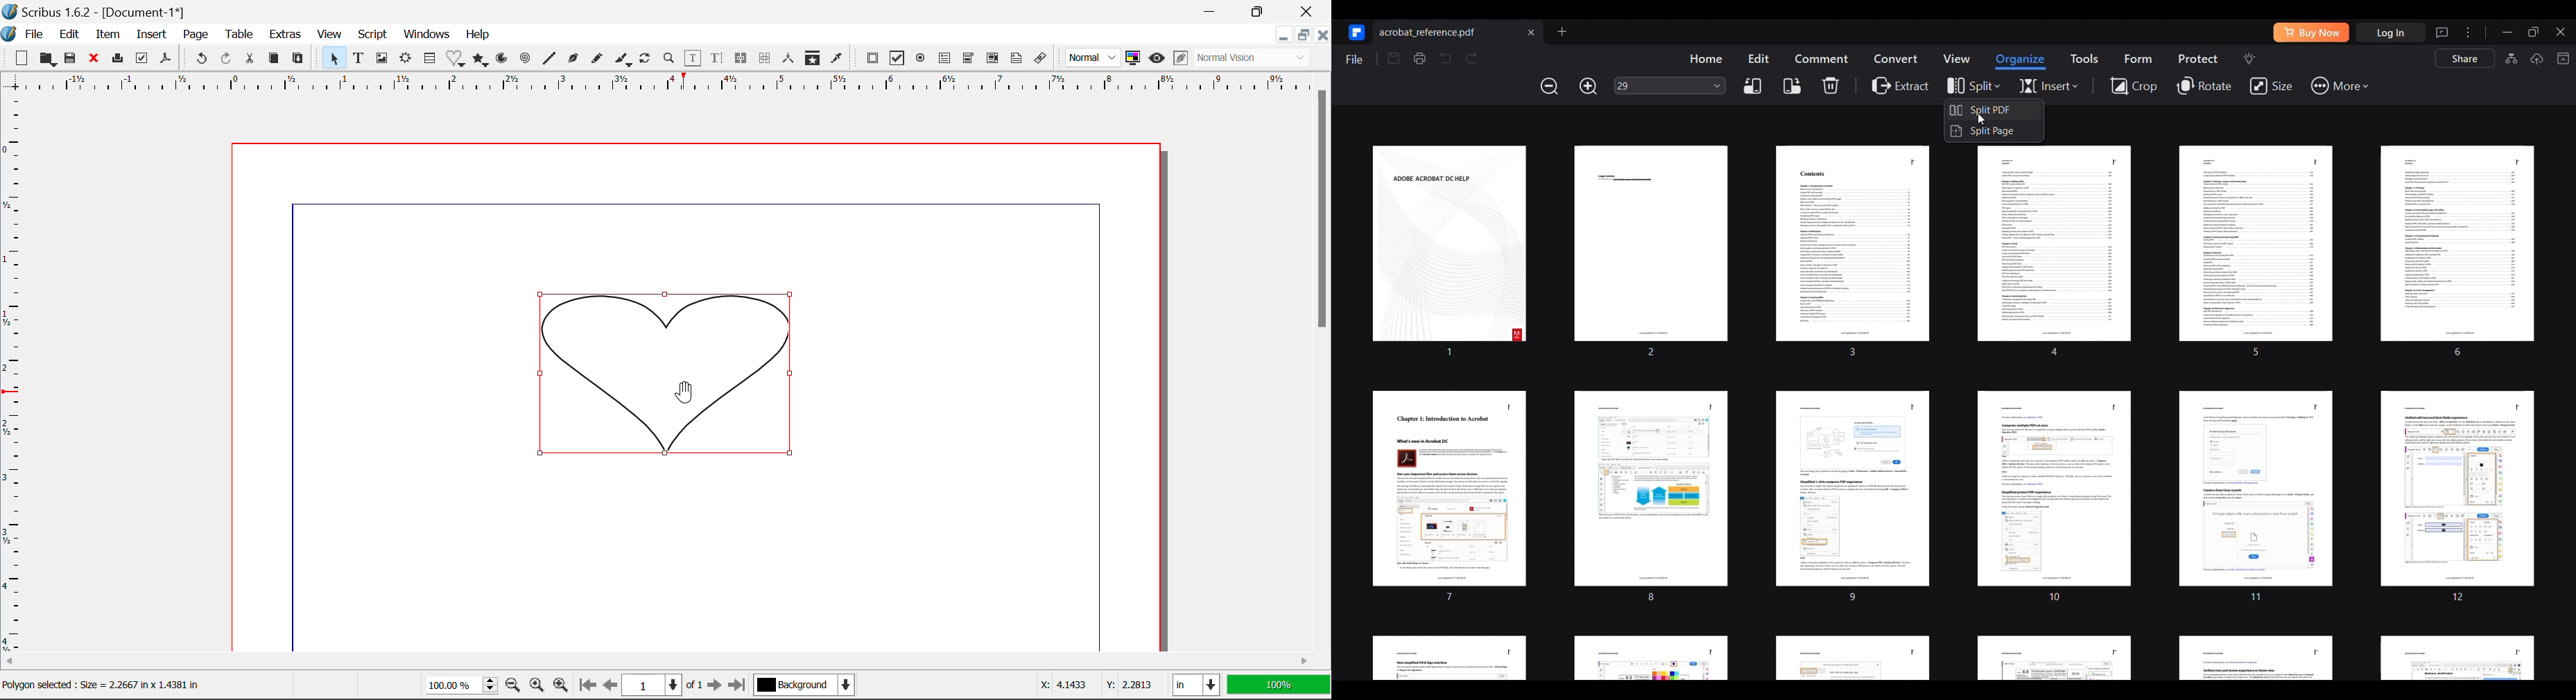  What do you see at coordinates (623, 61) in the screenshot?
I see `Calligraphic Curve` at bounding box center [623, 61].